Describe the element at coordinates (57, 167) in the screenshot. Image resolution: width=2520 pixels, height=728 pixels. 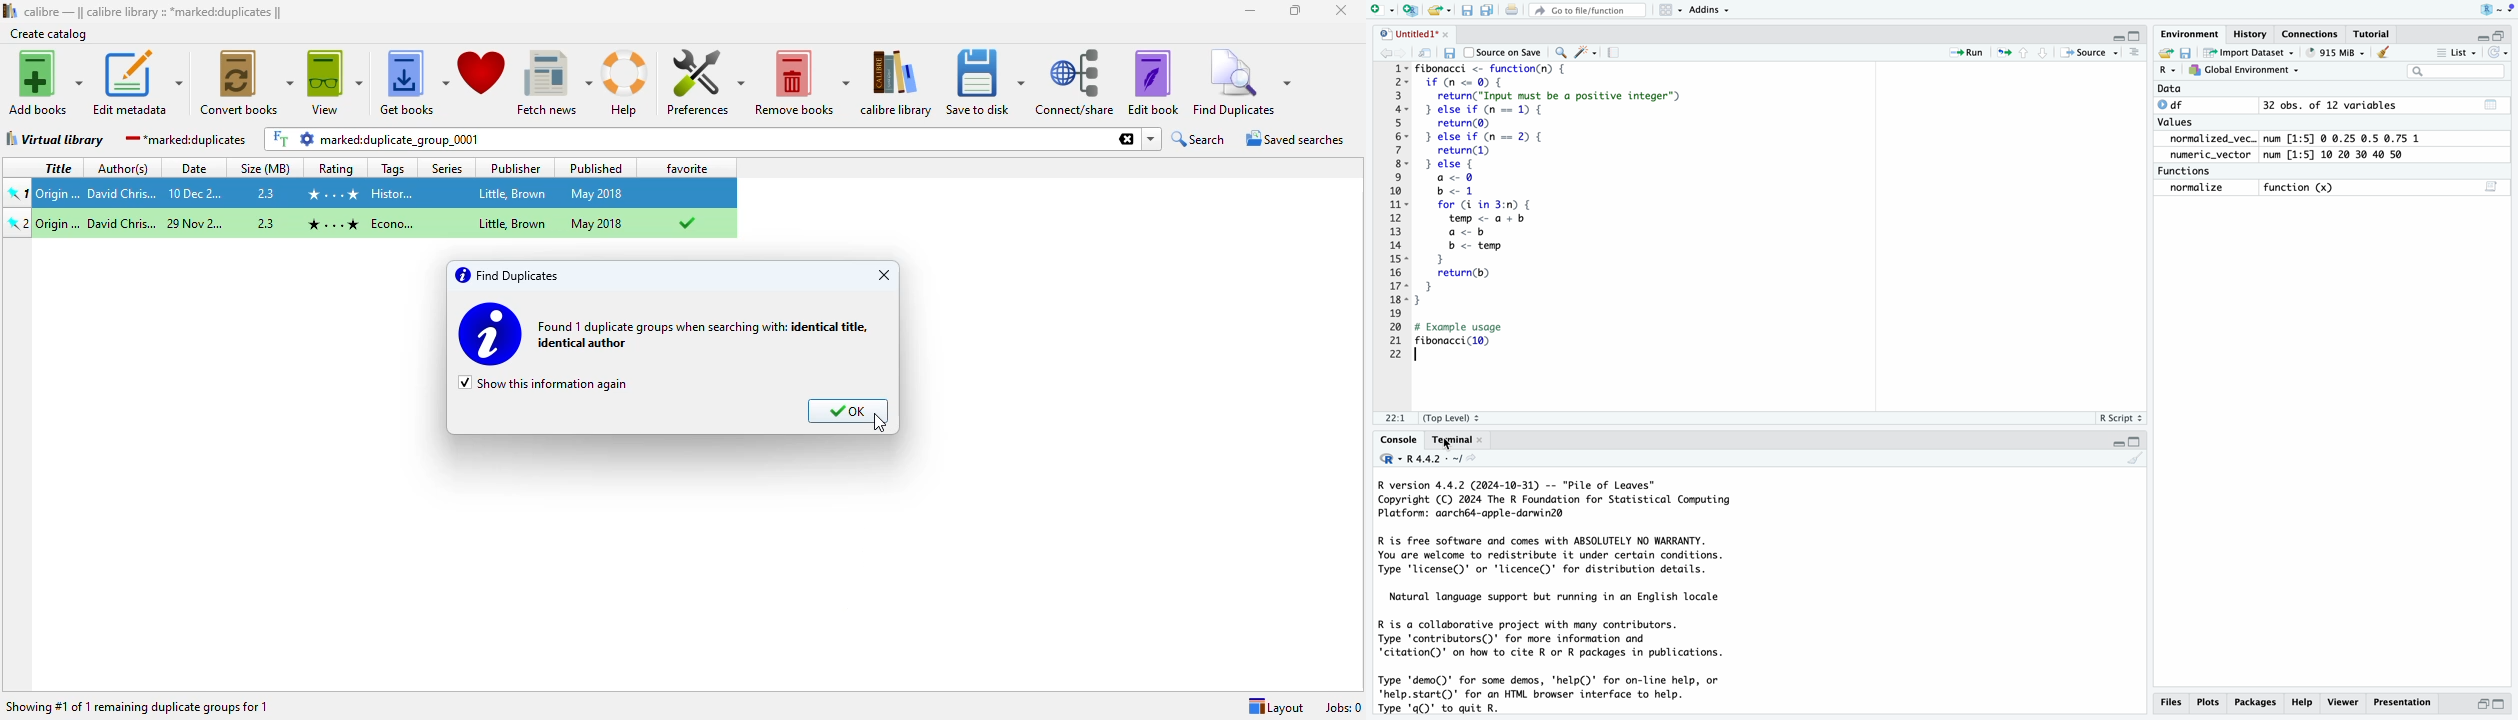
I see `title` at that location.